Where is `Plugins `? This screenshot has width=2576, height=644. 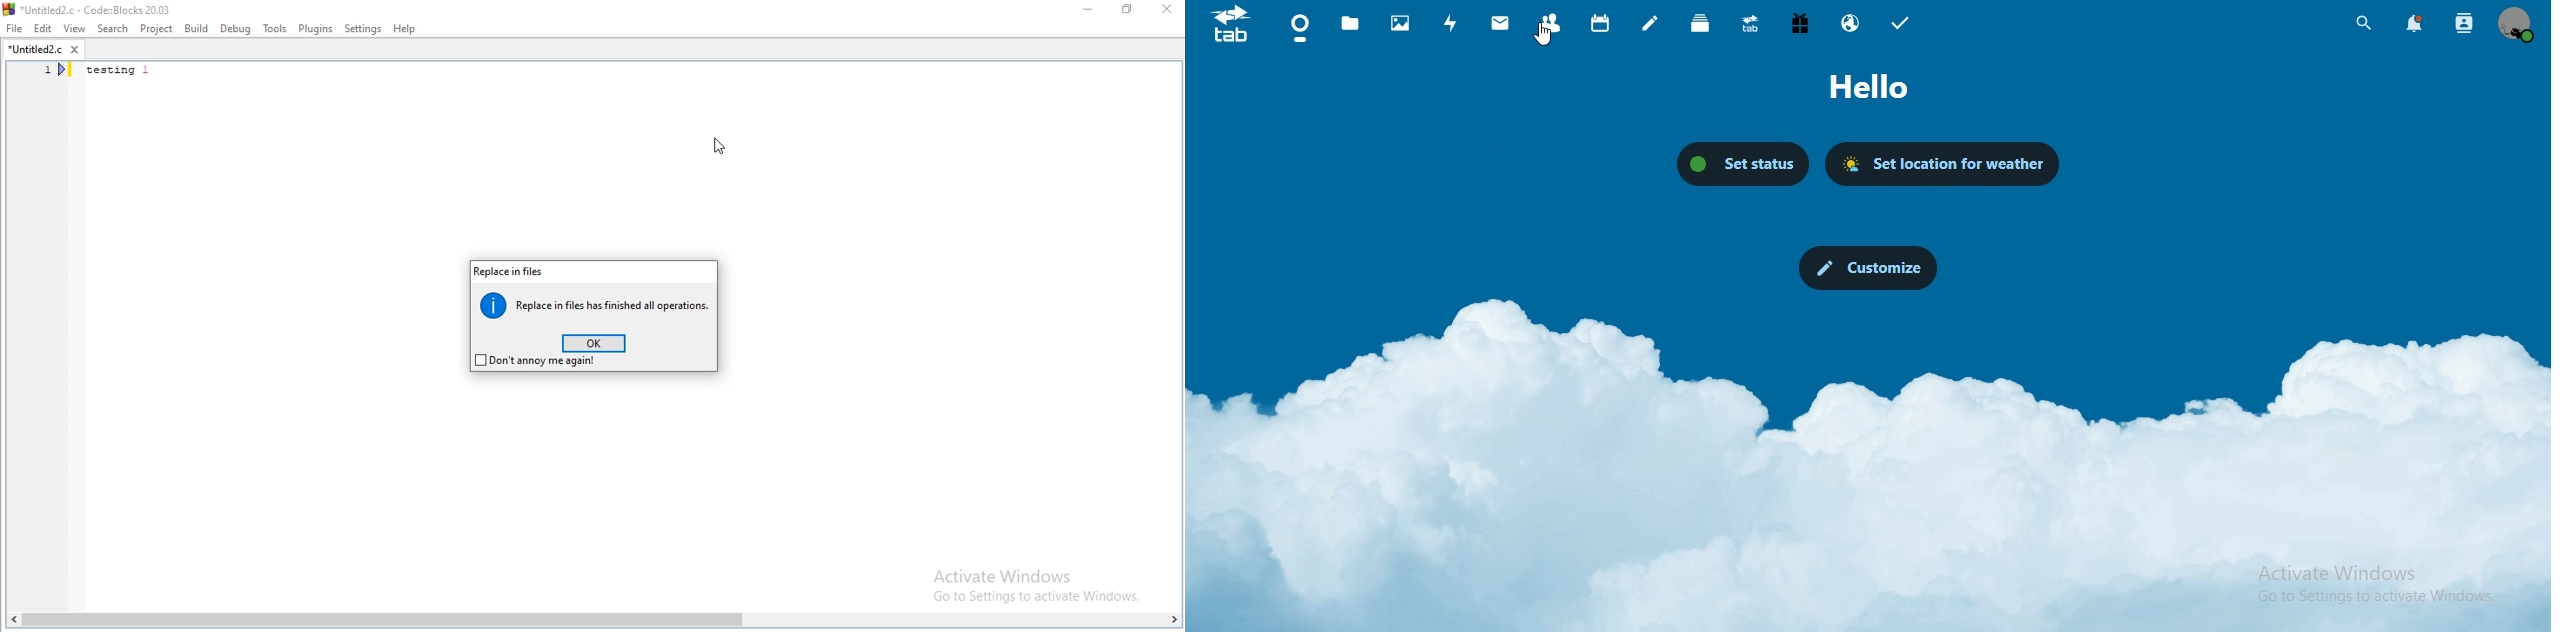
Plugins  is located at coordinates (314, 30).